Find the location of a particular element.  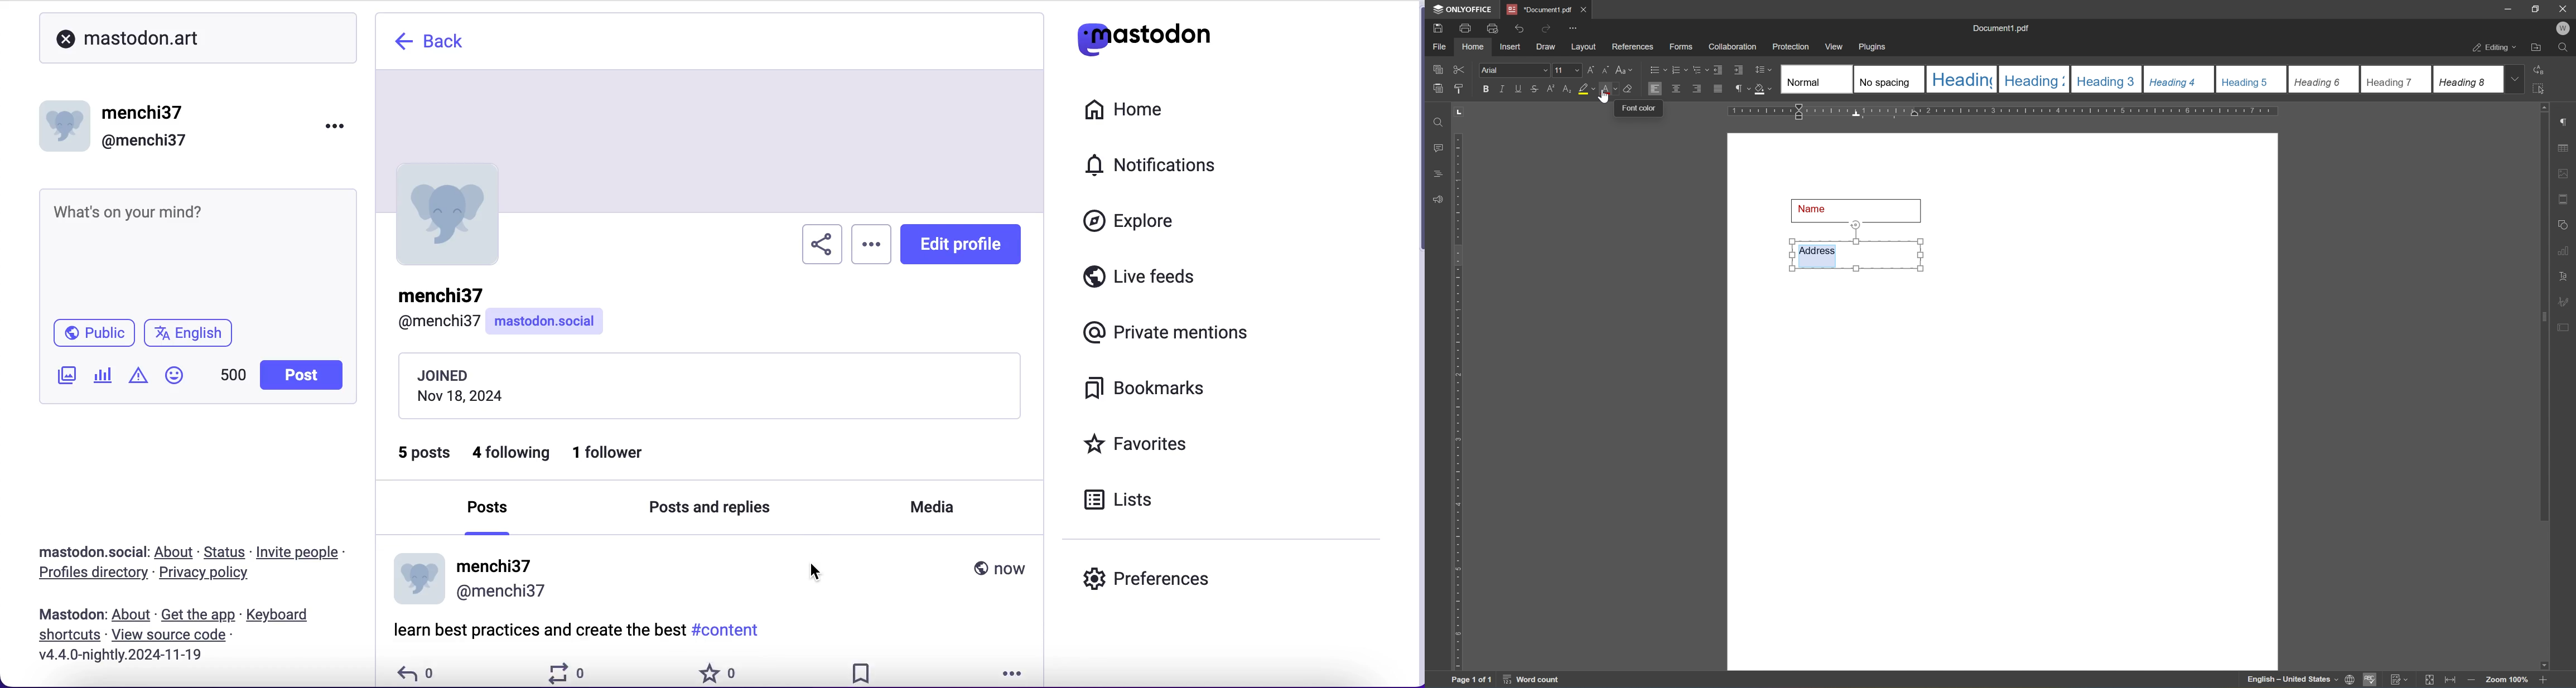

451 characters left is located at coordinates (233, 379).